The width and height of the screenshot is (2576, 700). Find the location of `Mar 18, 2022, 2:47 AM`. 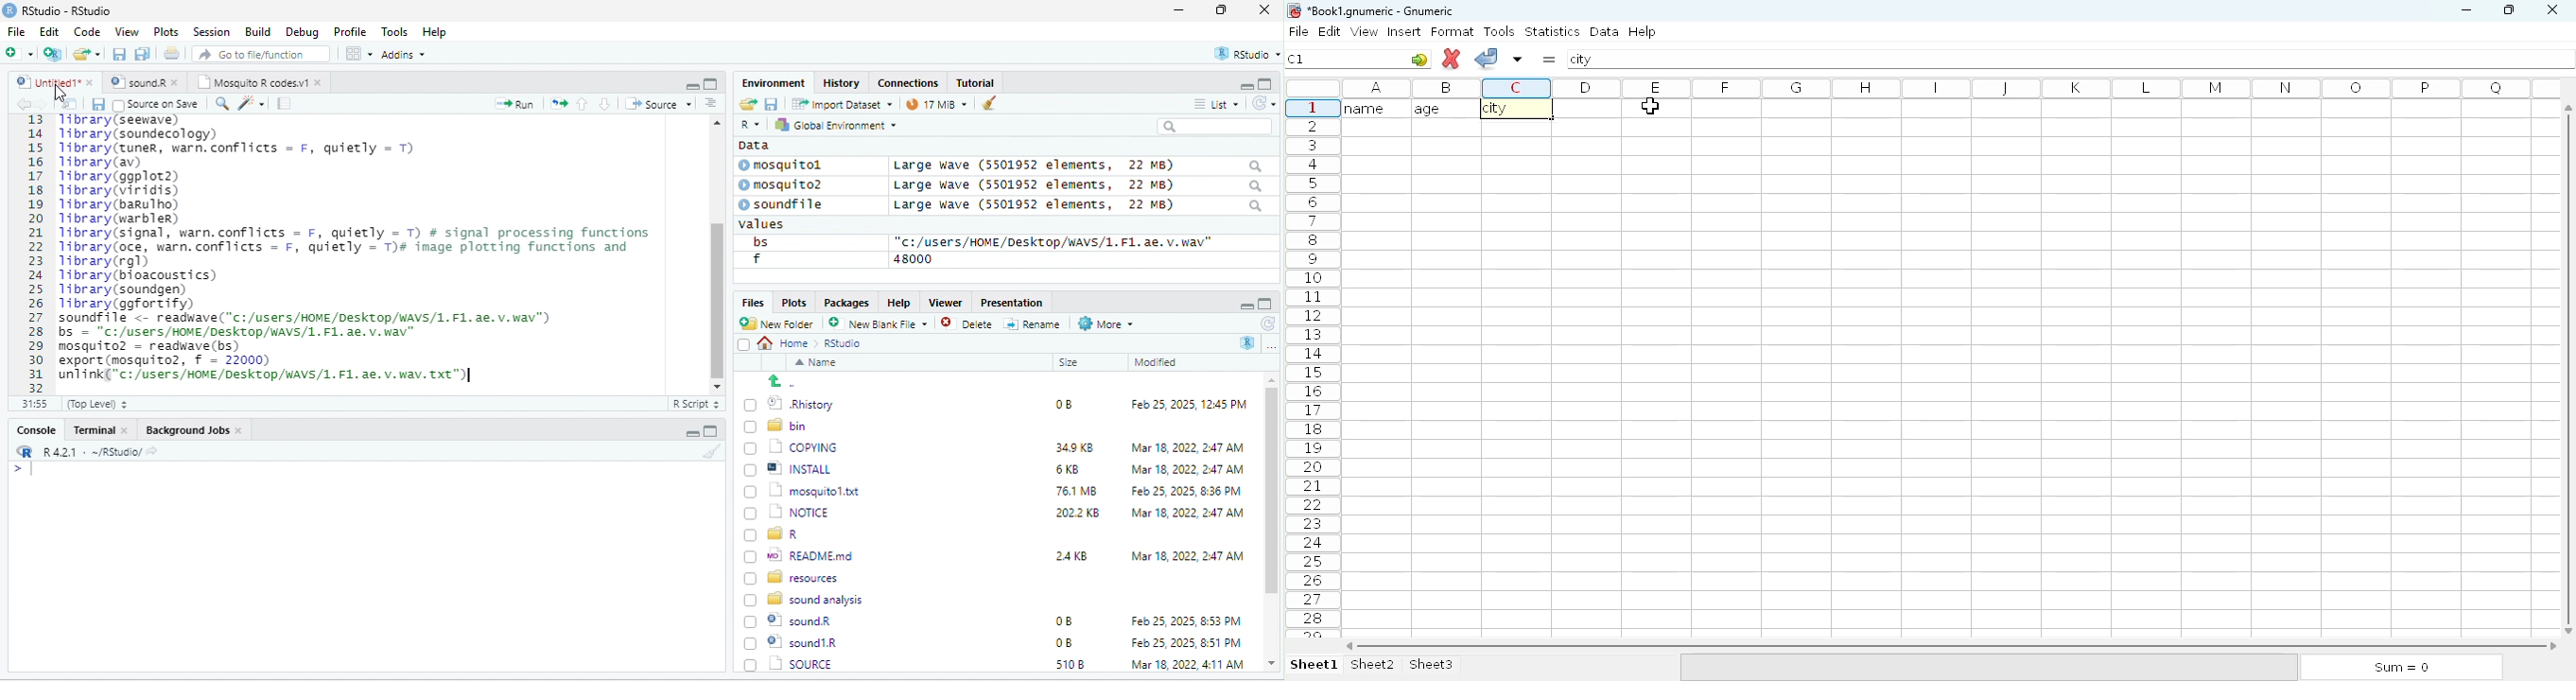

Mar 18, 2022, 2:47 AM is located at coordinates (1183, 471).